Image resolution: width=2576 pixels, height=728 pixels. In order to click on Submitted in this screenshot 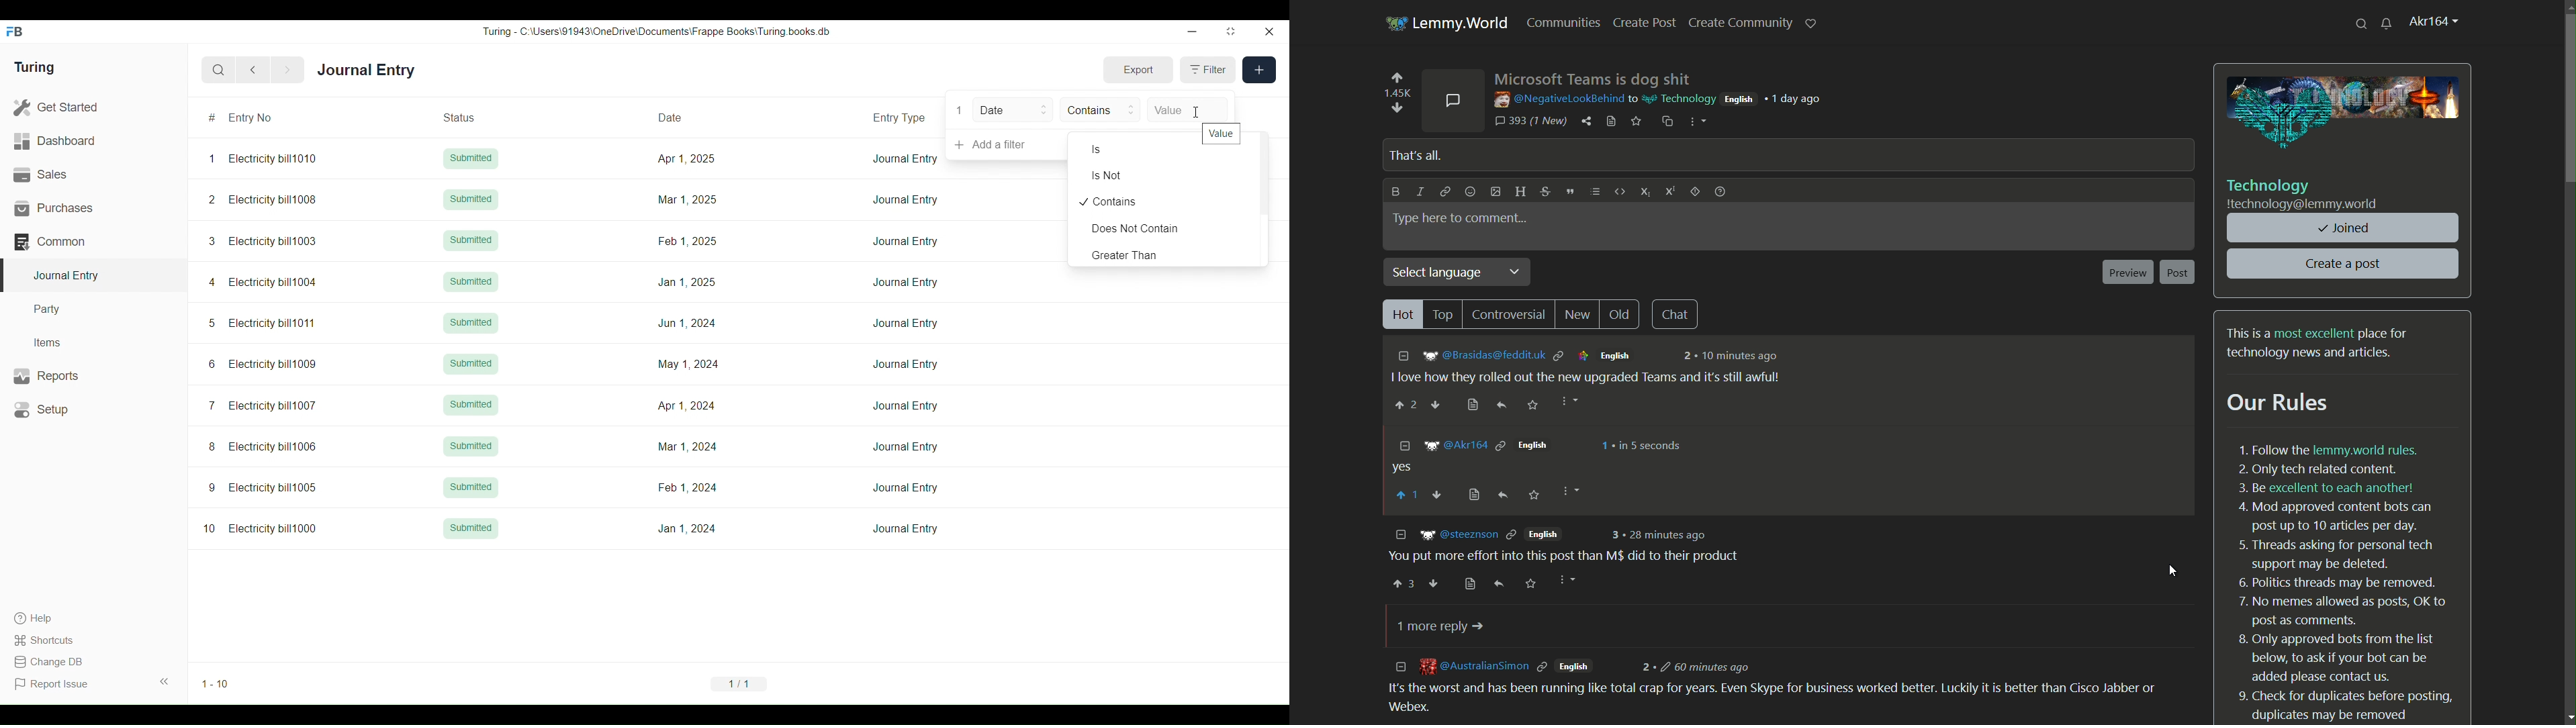, I will do `click(471, 528)`.